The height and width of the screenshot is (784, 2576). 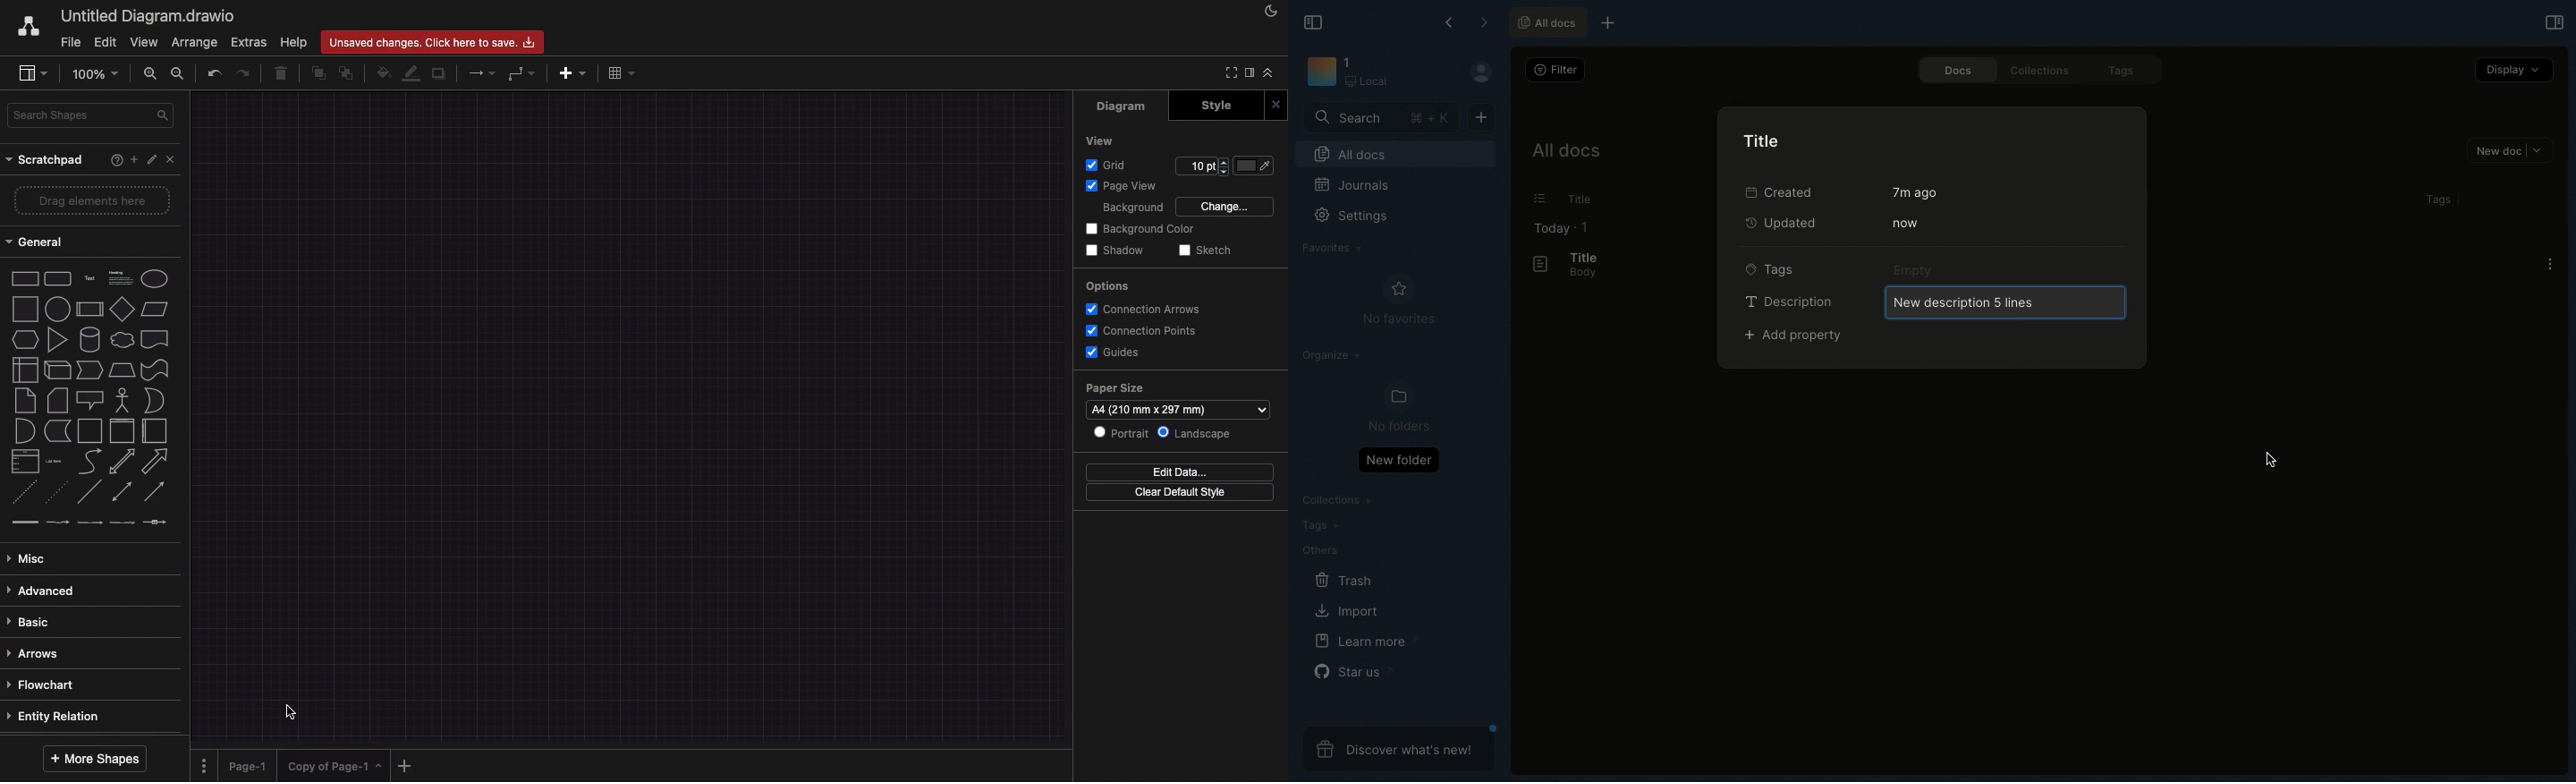 What do you see at coordinates (26, 370) in the screenshot?
I see `internal storage` at bounding box center [26, 370].